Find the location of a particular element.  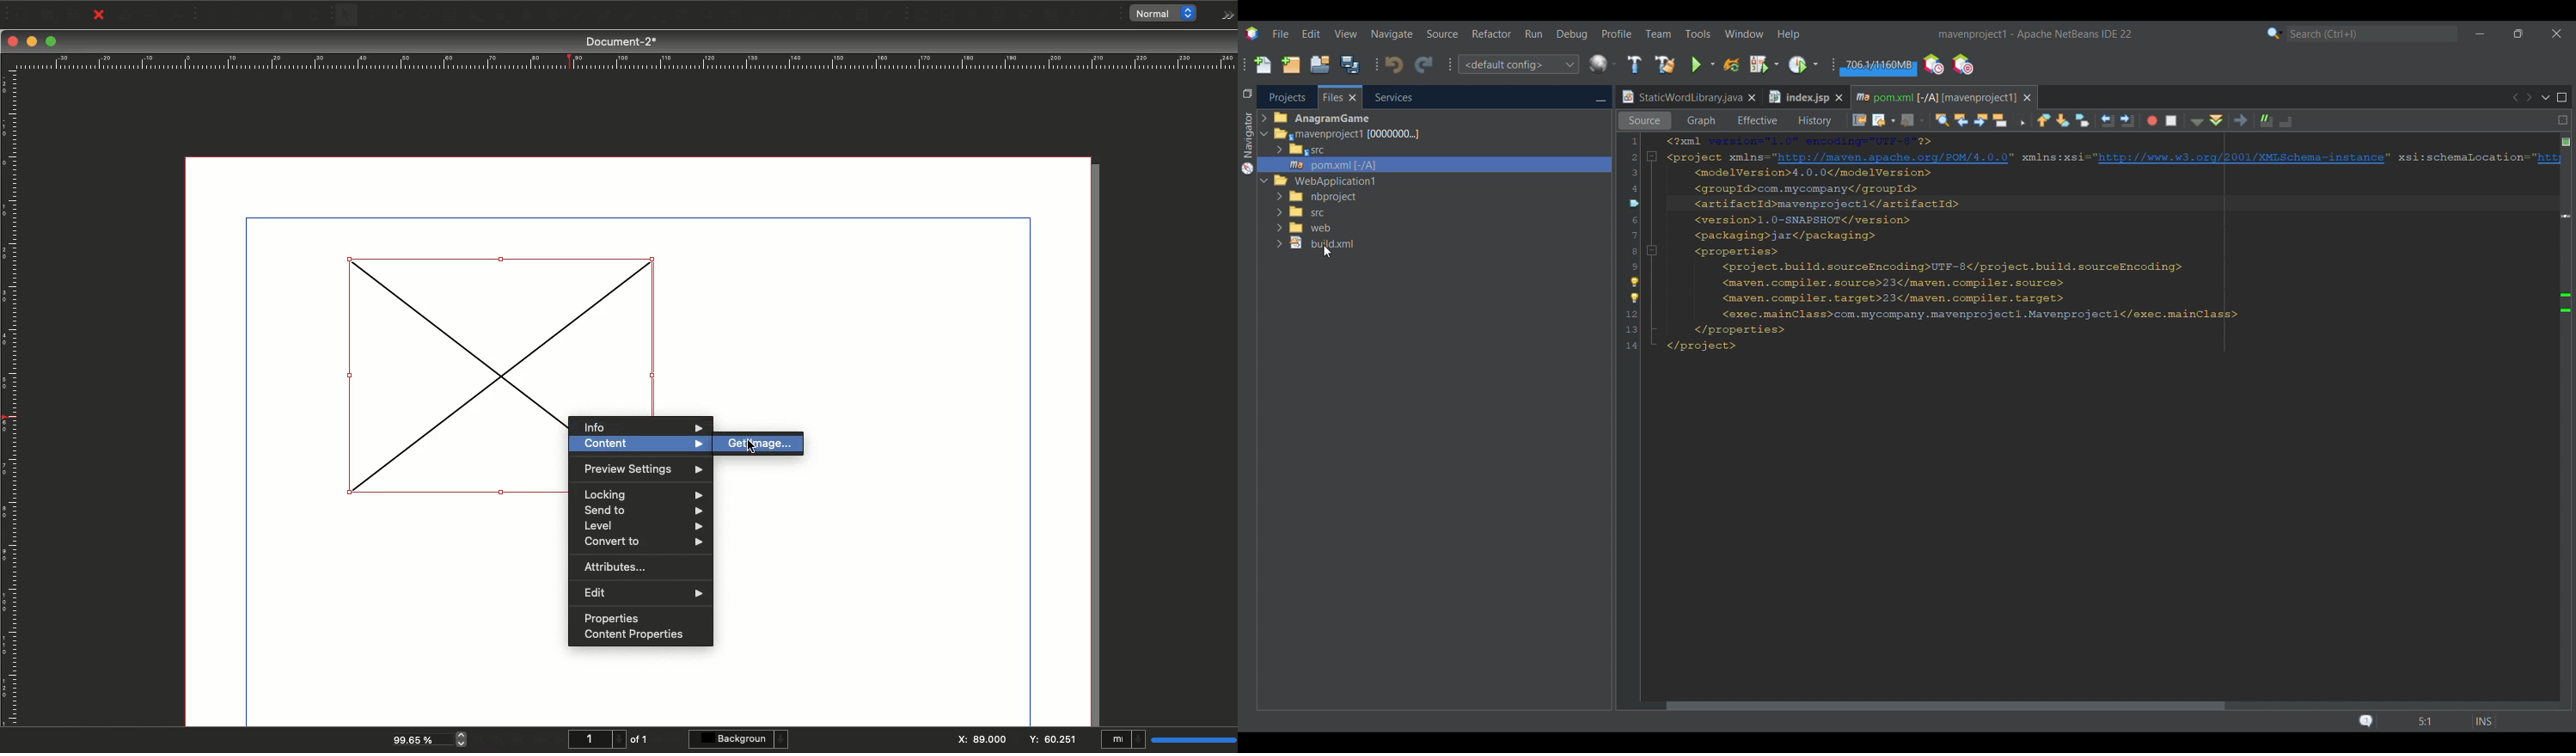

Info is located at coordinates (639, 425).